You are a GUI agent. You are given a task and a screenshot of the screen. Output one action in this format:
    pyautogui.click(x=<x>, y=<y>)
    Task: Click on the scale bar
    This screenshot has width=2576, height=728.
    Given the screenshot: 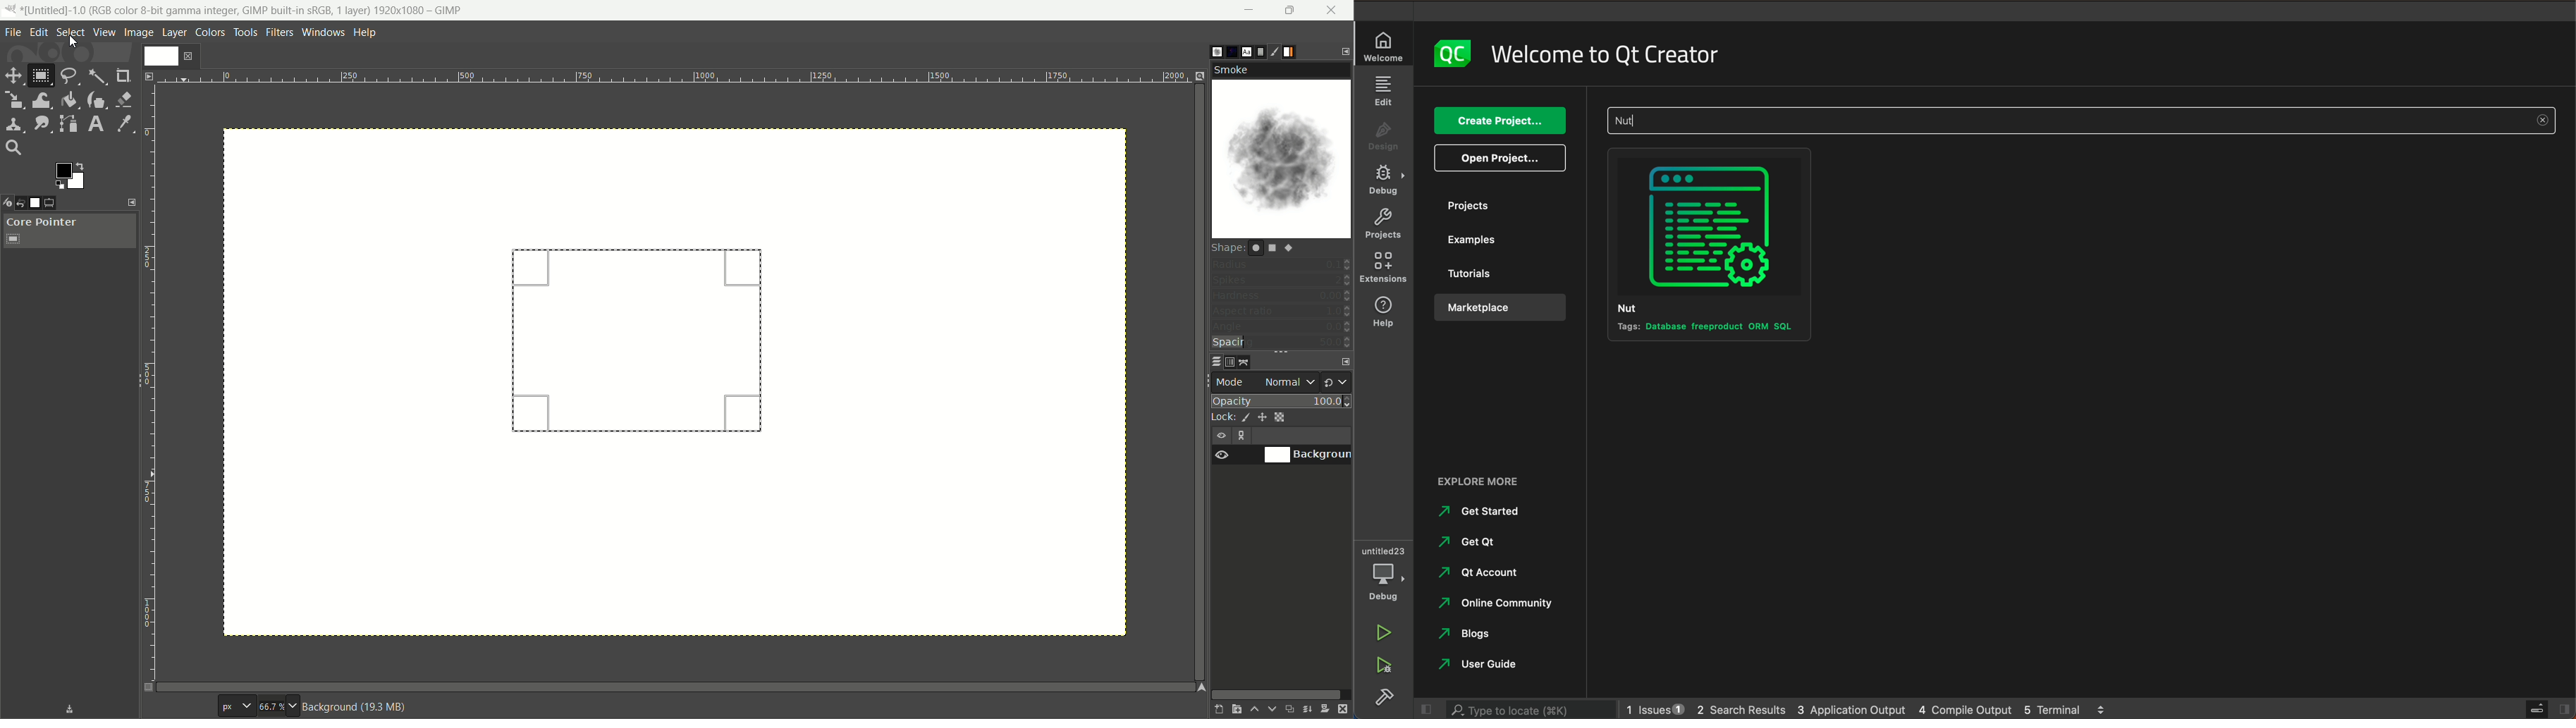 What is the action you would take?
    pyautogui.click(x=155, y=384)
    